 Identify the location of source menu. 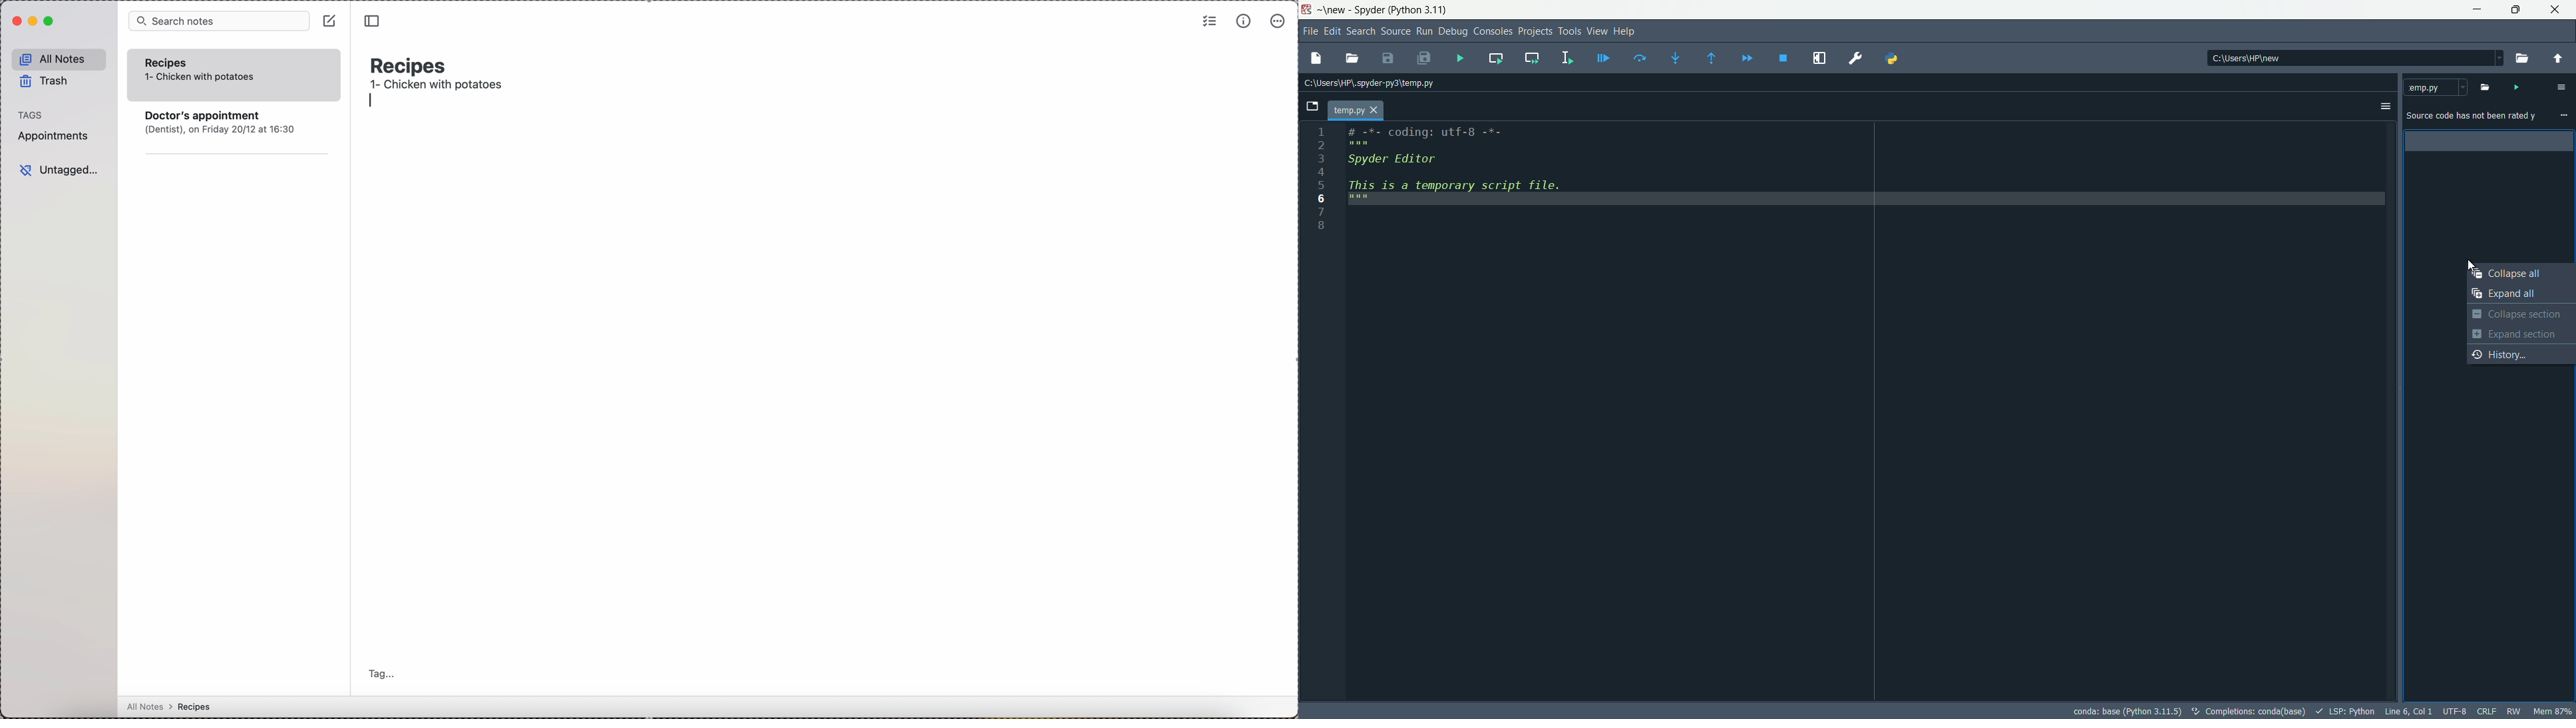
(1395, 33).